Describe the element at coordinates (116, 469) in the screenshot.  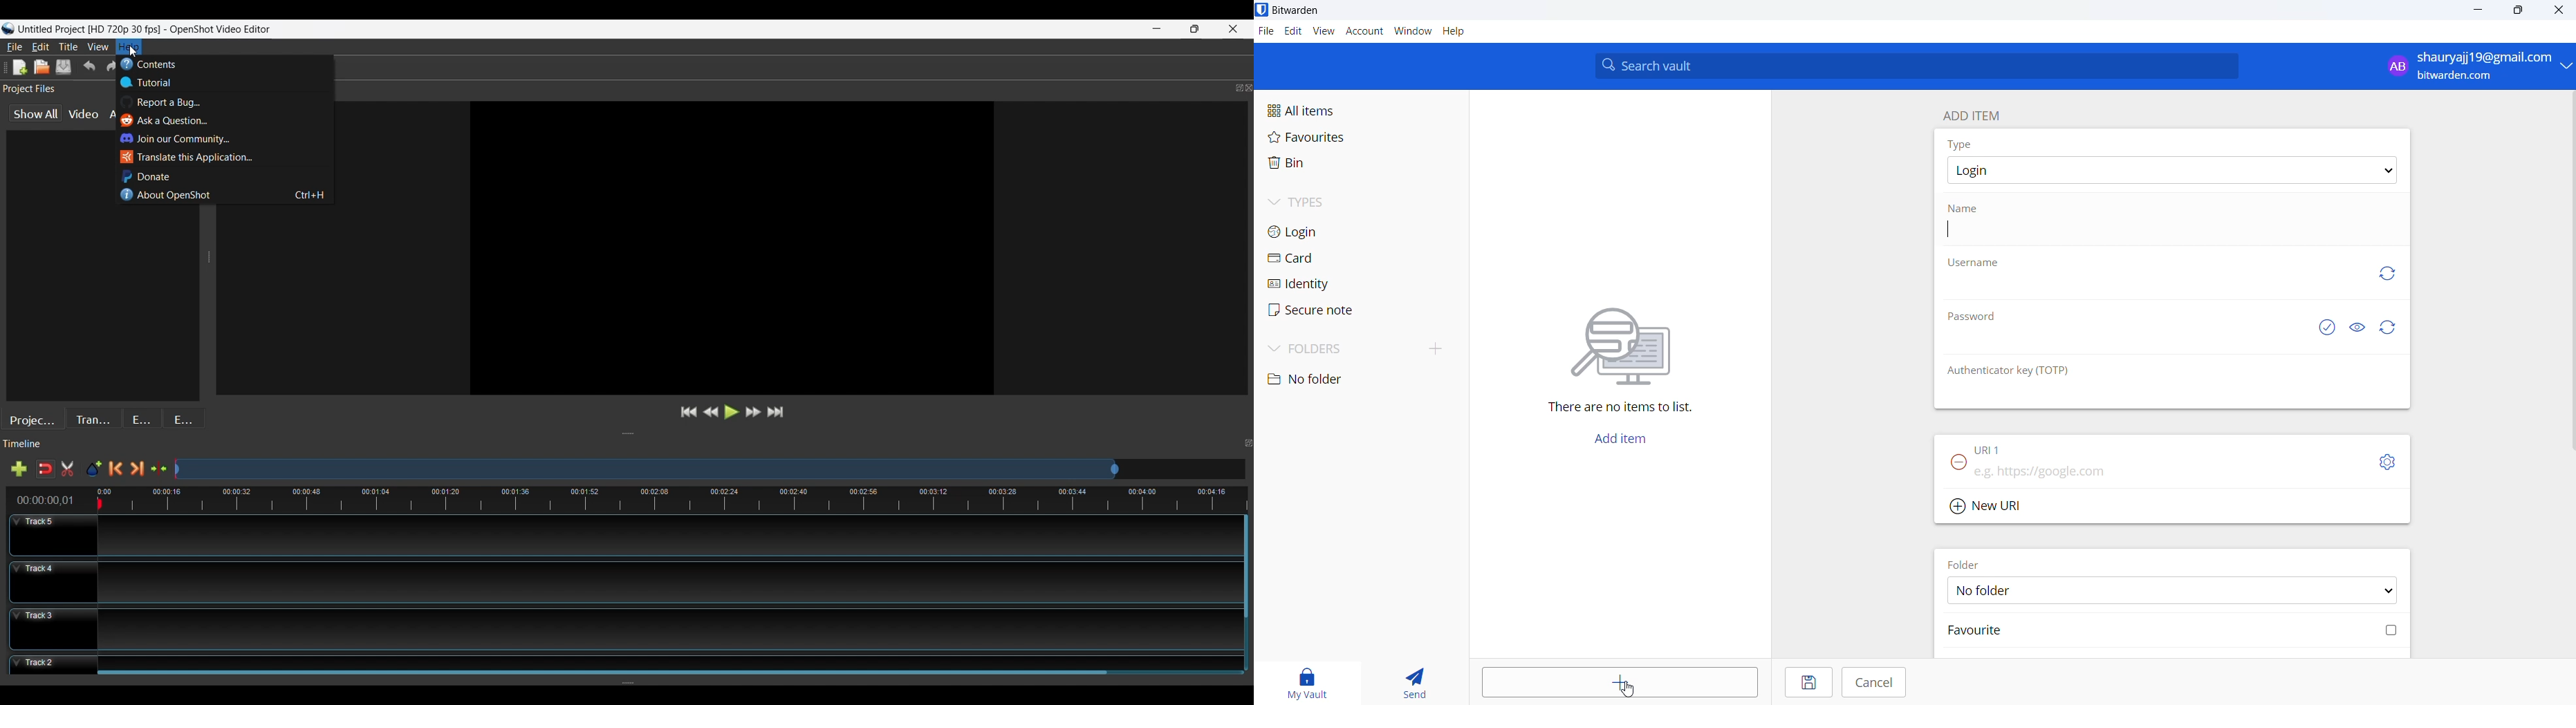
I see `Previous Marker` at that location.